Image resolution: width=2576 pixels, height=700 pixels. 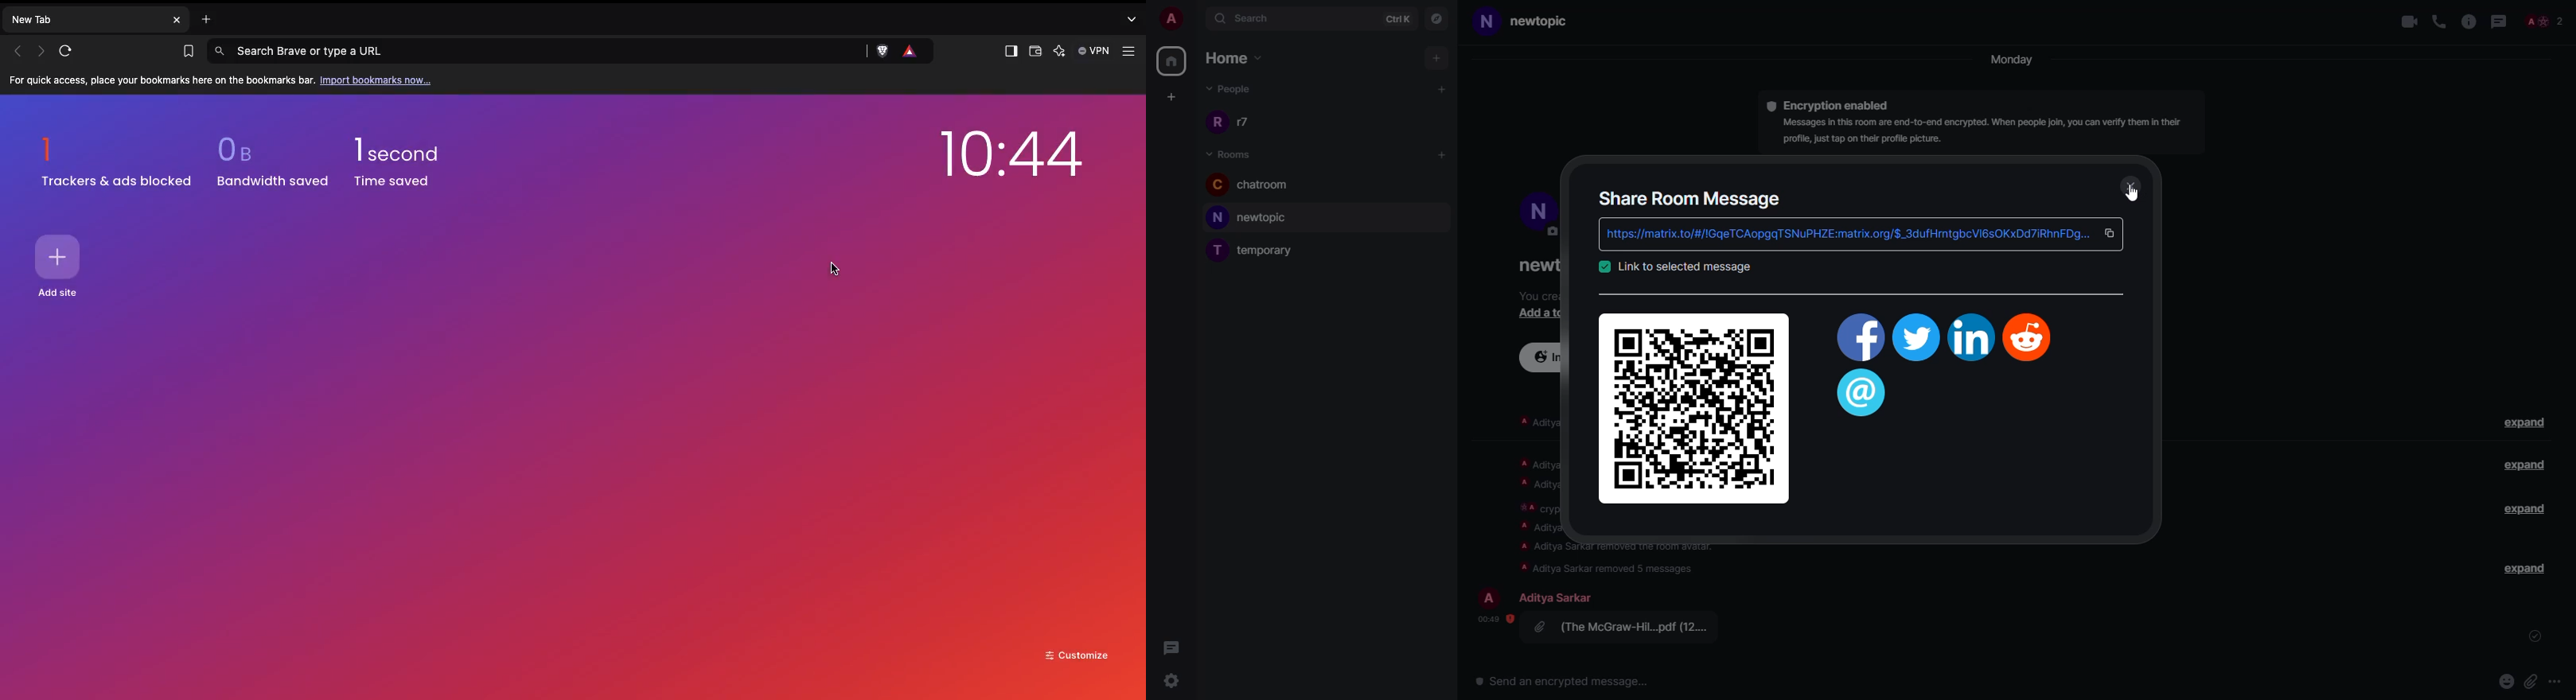 What do you see at coordinates (1169, 679) in the screenshot?
I see `settings` at bounding box center [1169, 679].